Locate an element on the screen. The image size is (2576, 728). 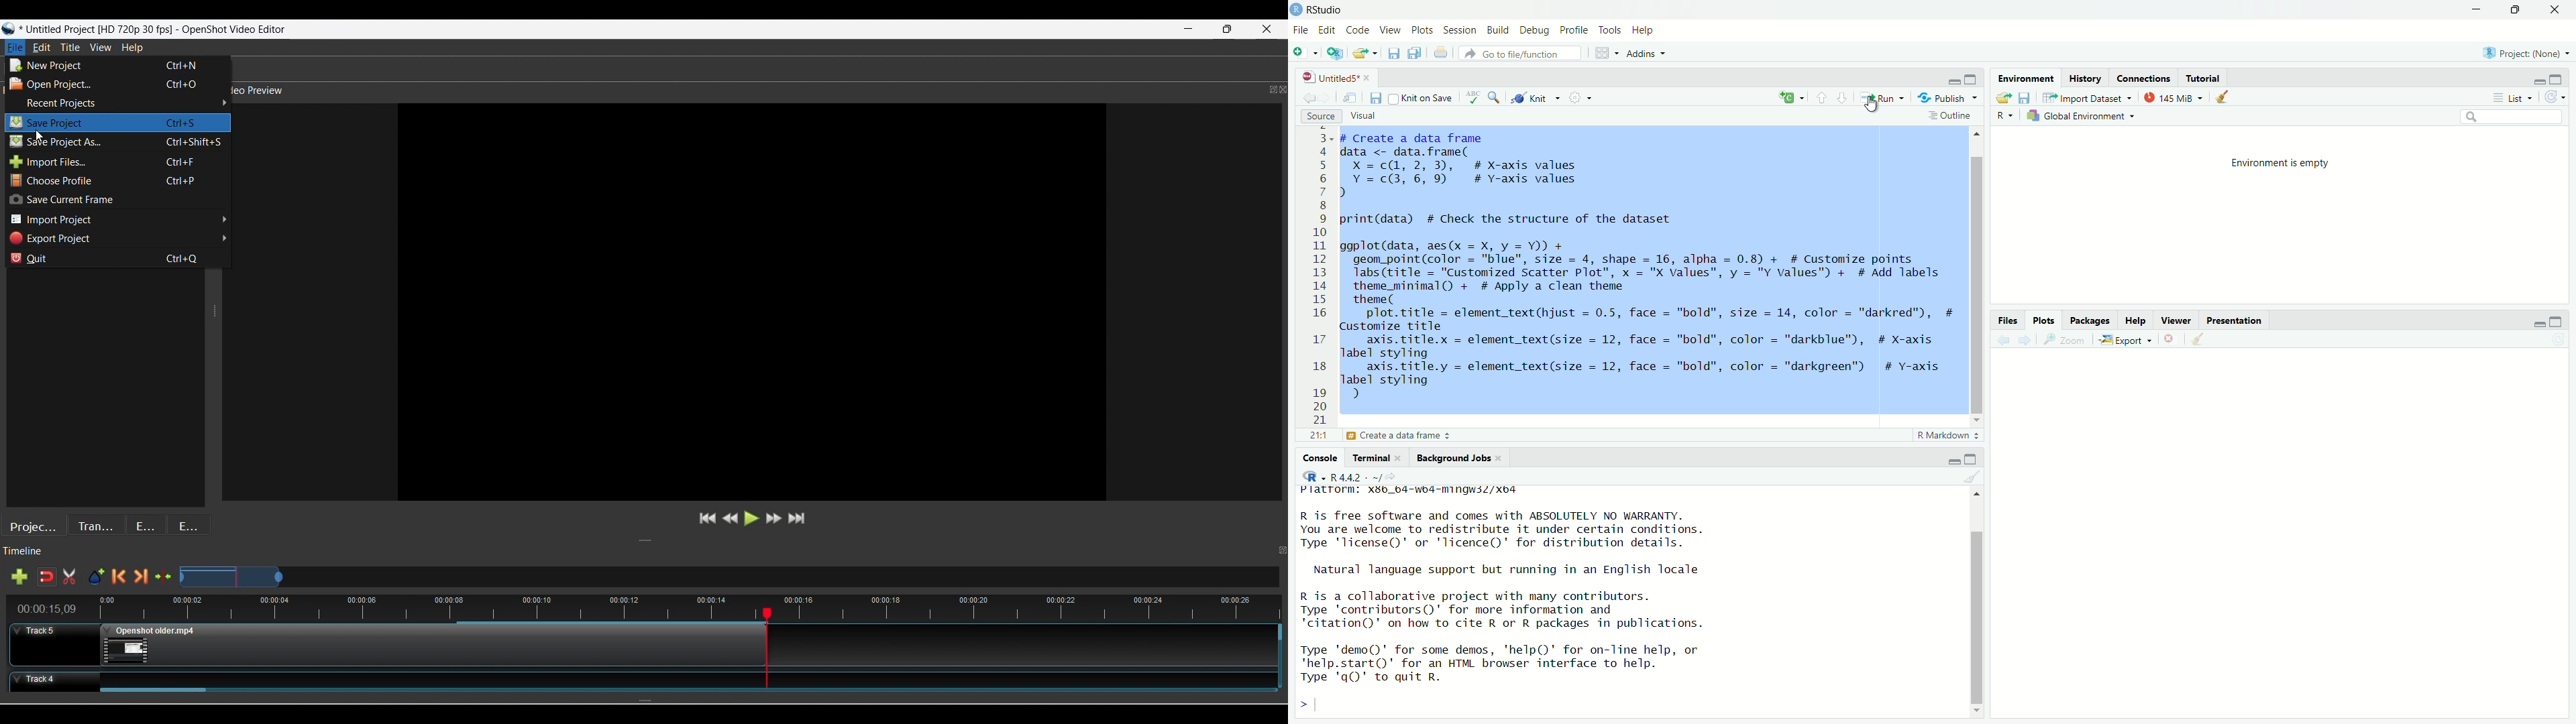
Find/replace is located at coordinates (1496, 99).